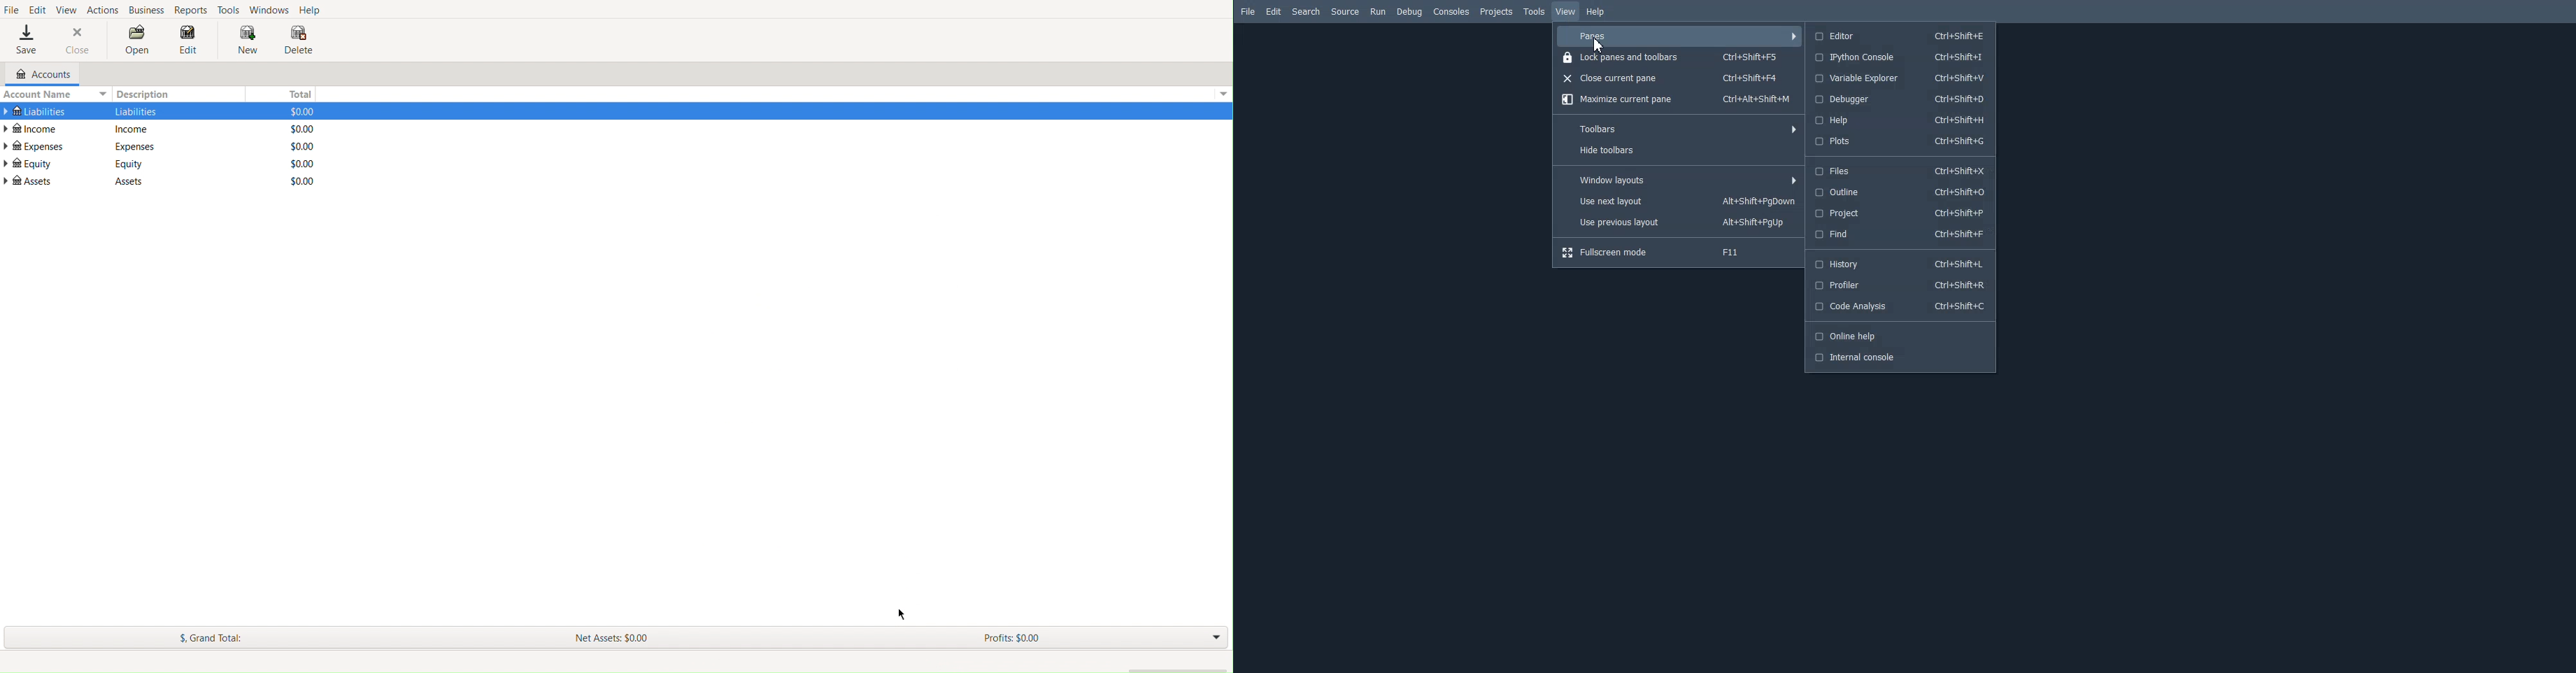 The height and width of the screenshot is (700, 2576). What do you see at coordinates (1248, 12) in the screenshot?
I see `File` at bounding box center [1248, 12].